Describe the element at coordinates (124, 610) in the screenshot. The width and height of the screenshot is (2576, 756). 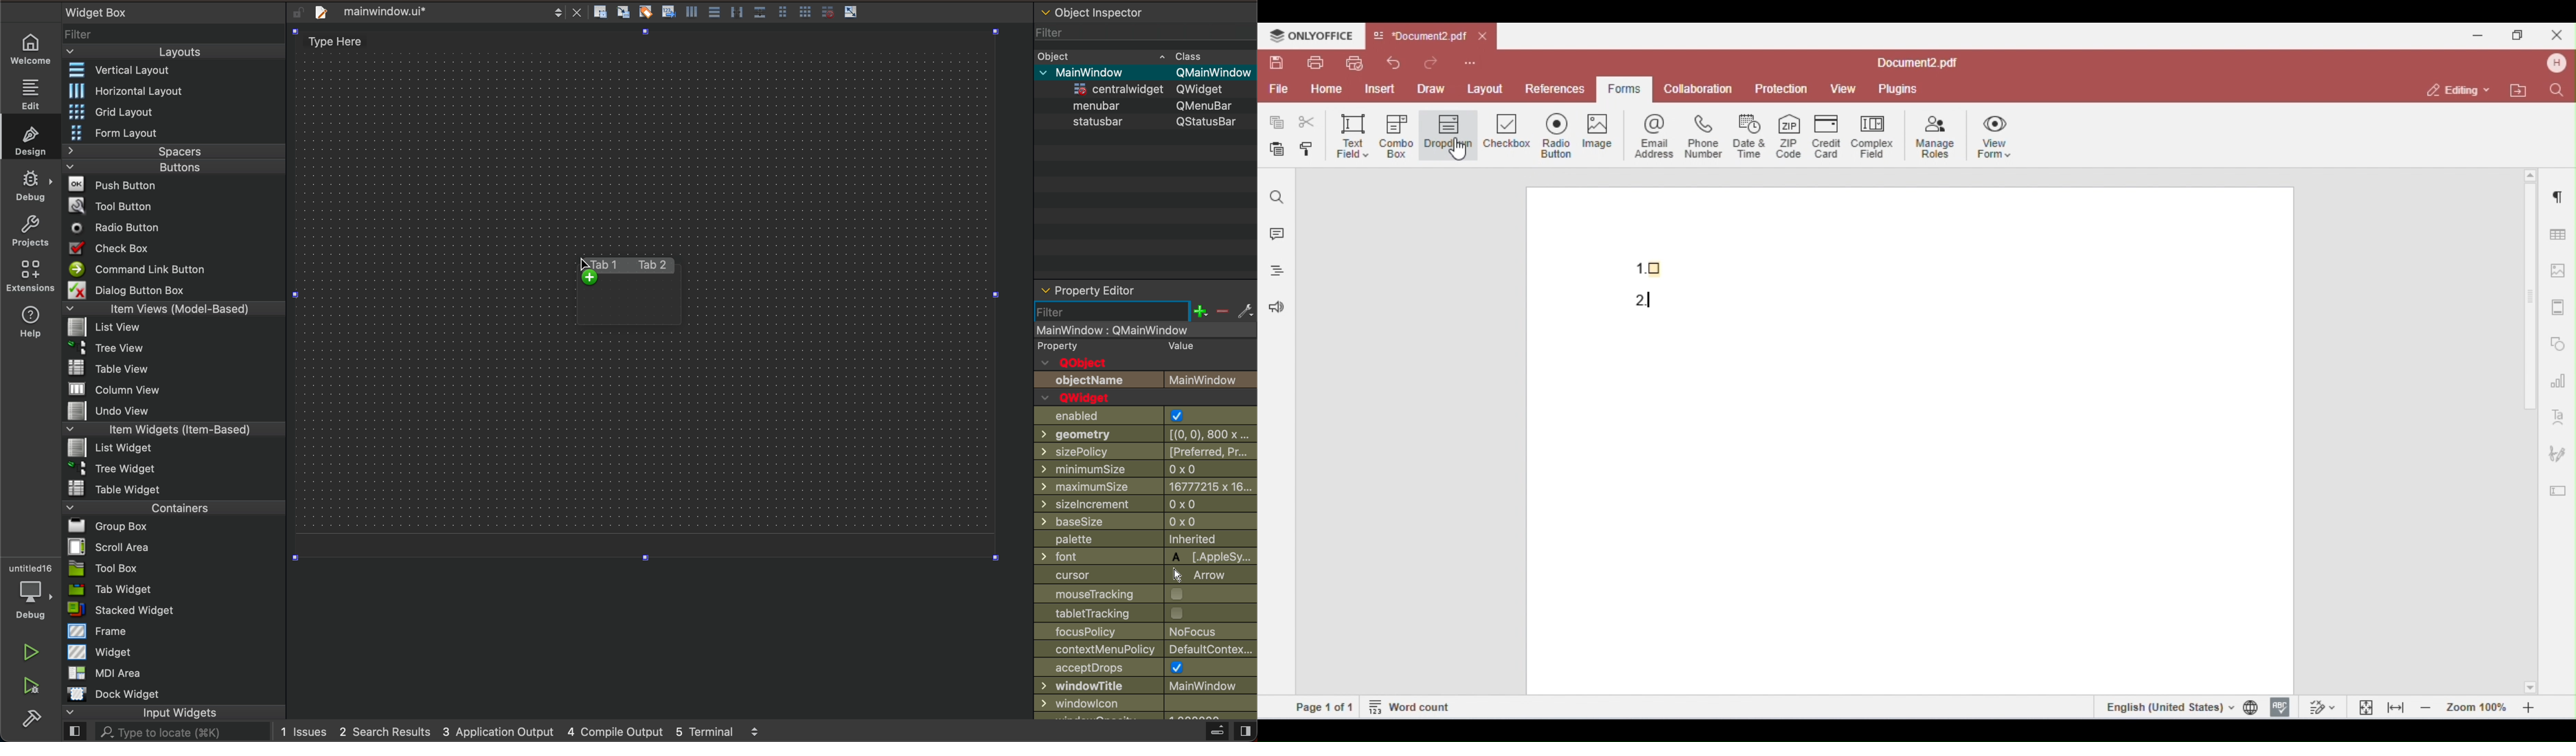
I see `stacked Widget` at that location.